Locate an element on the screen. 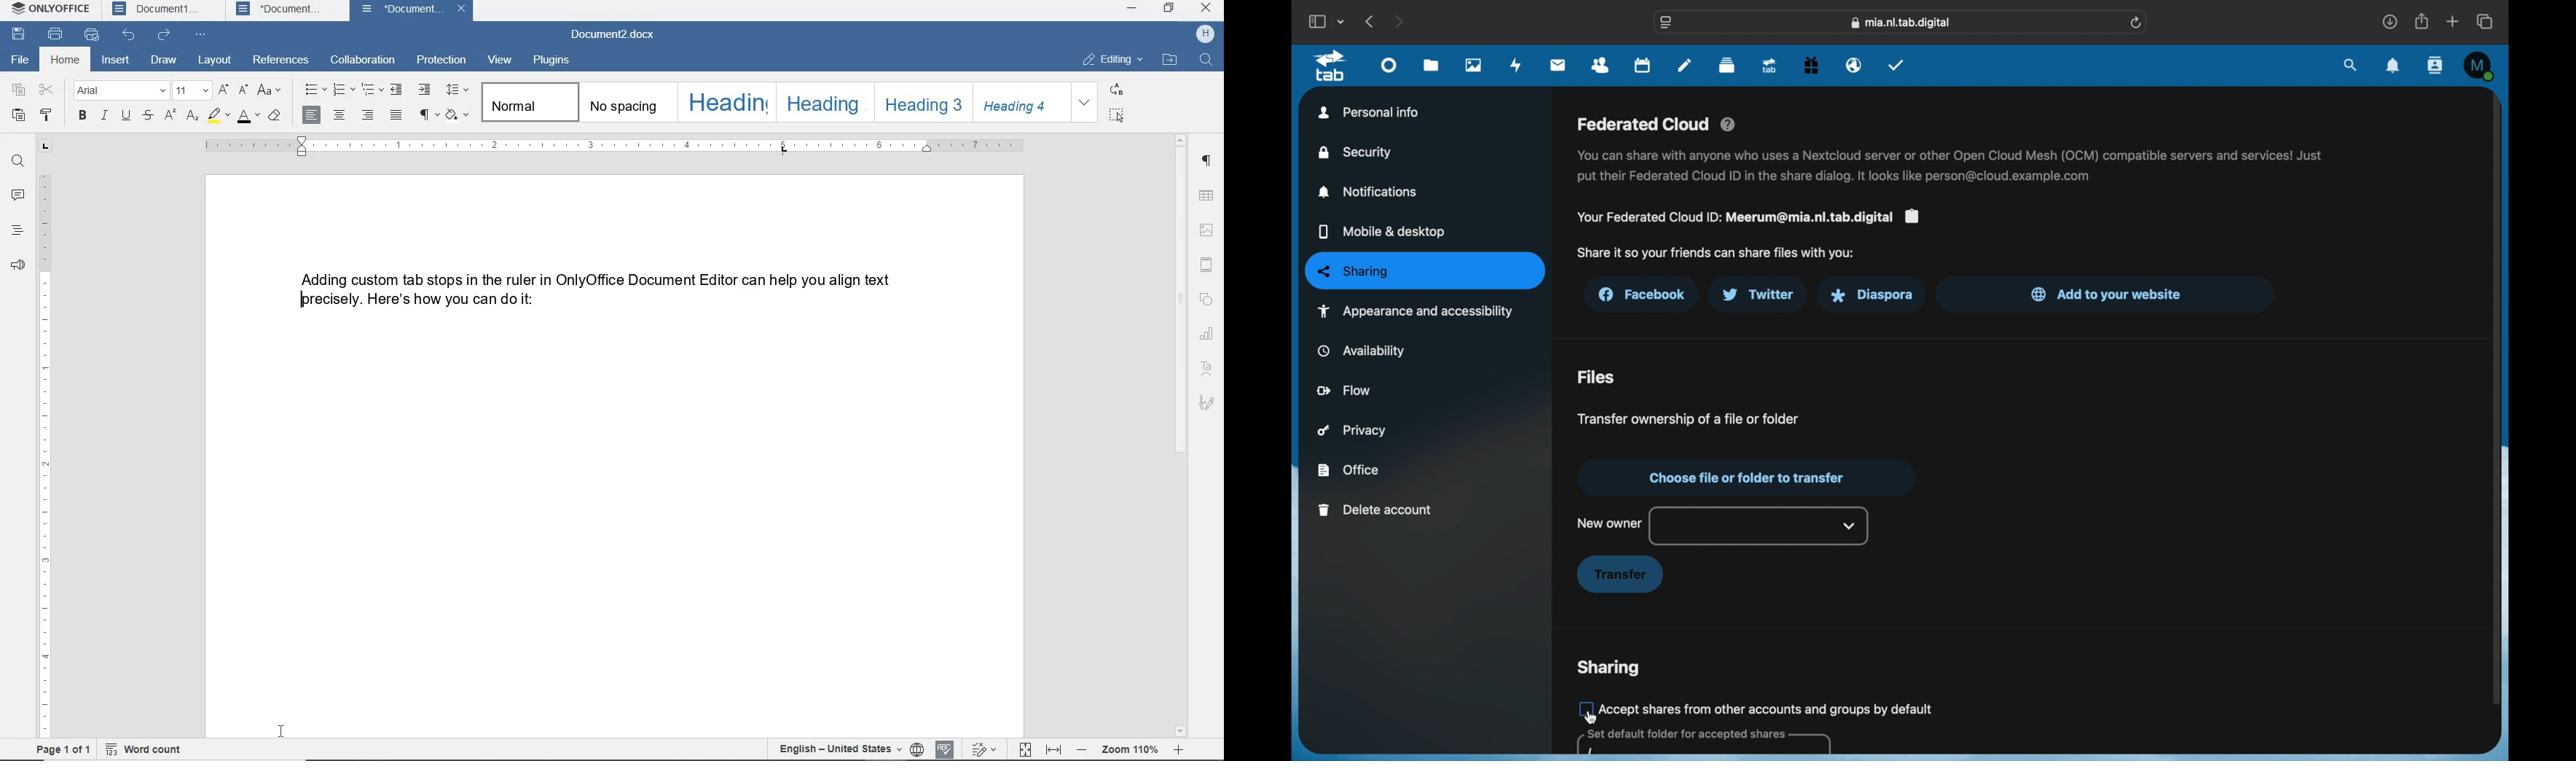 This screenshot has width=2576, height=784. Unchecked checkbox is located at coordinates (1584, 708).